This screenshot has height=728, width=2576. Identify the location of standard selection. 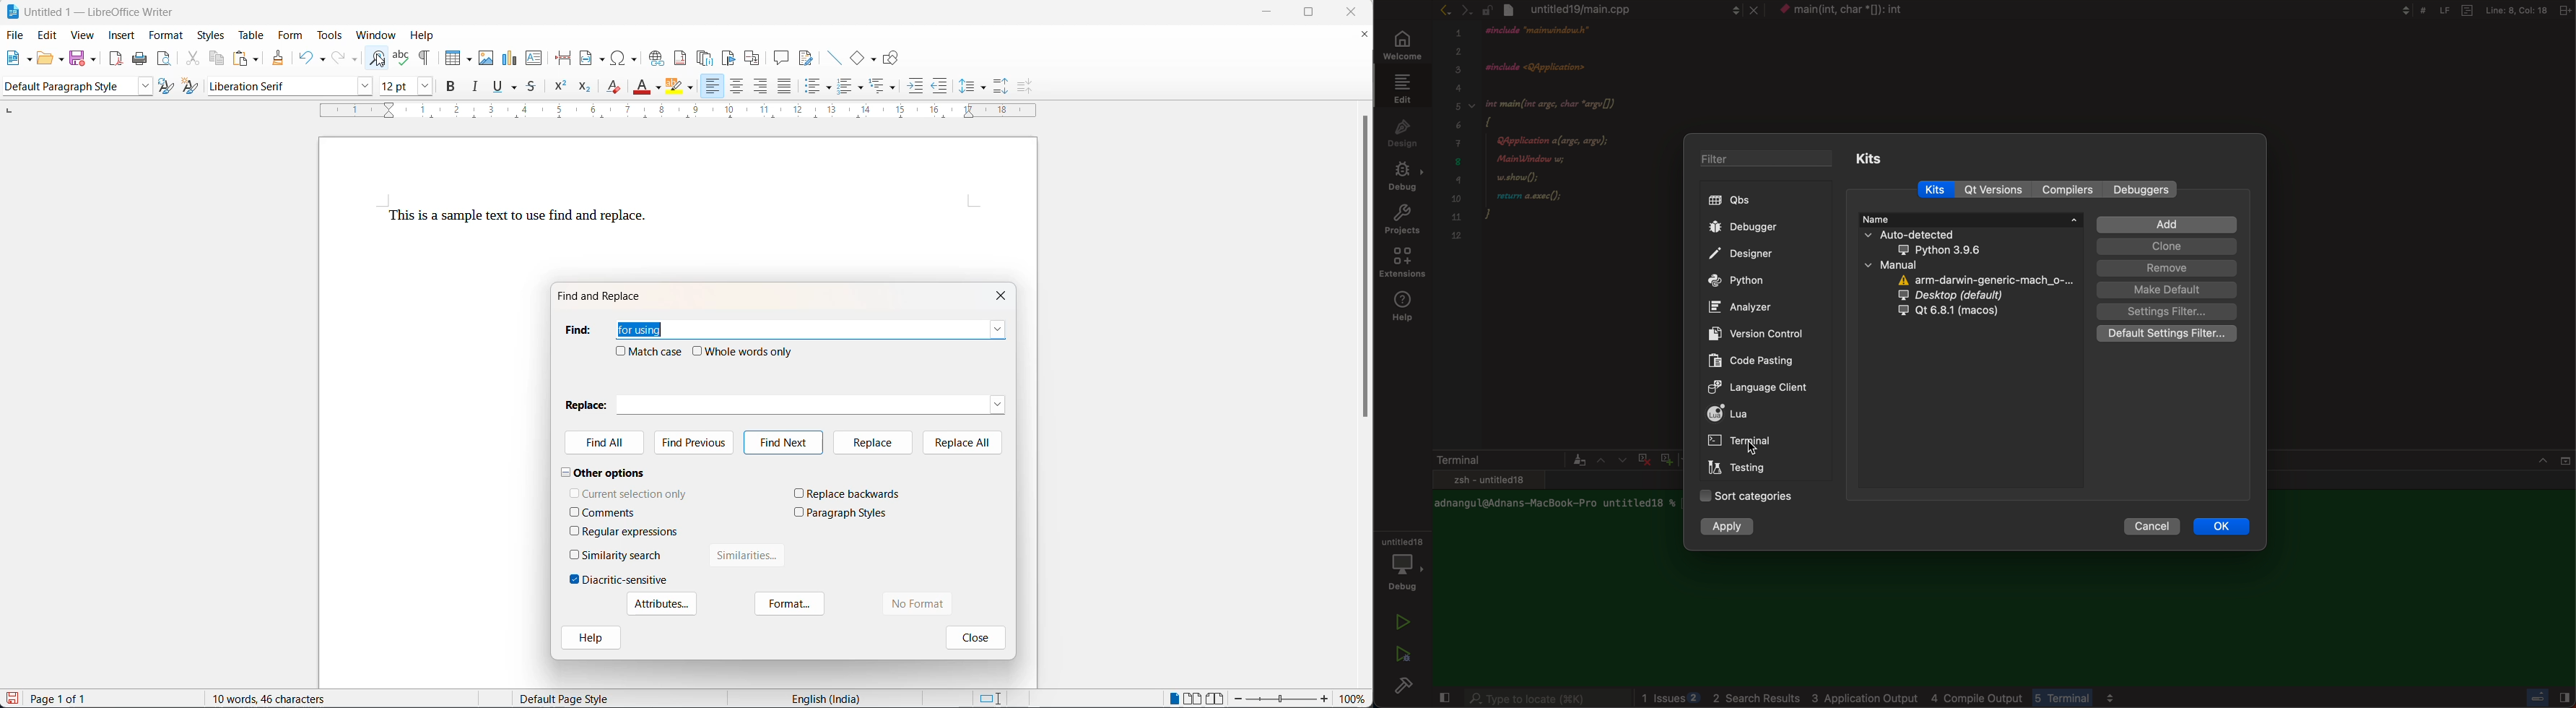
(990, 698).